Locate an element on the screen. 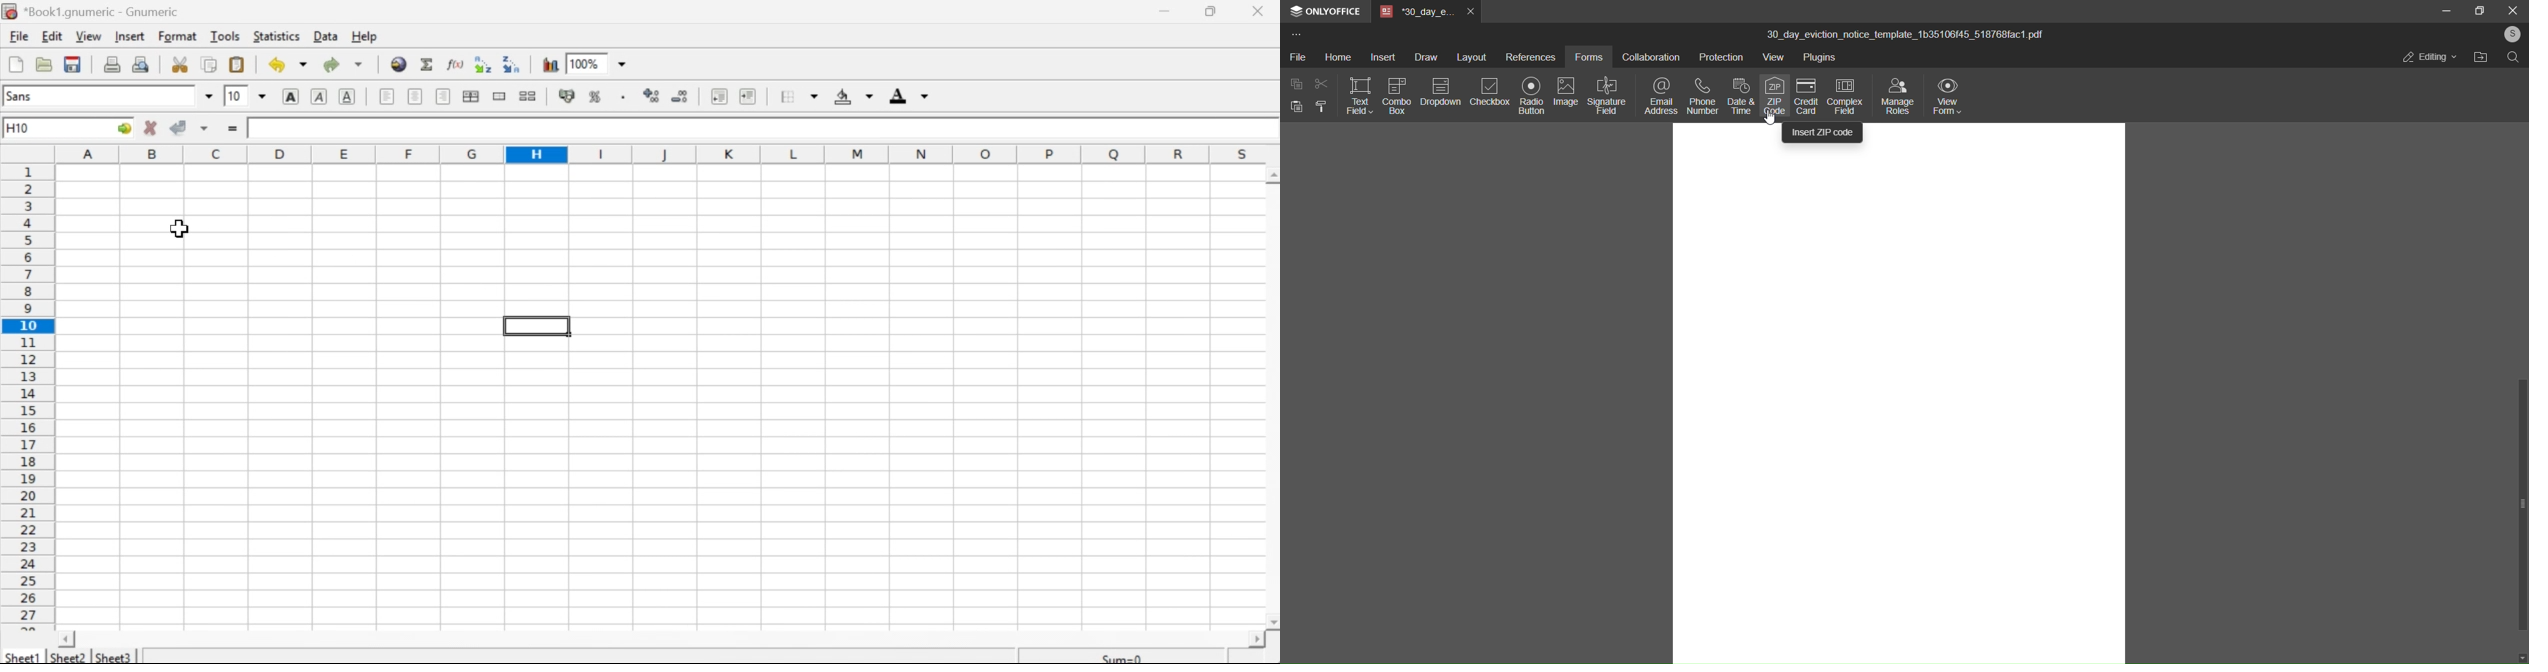 Image resolution: width=2548 pixels, height=672 pixels. file is located at coordinates (1297, 57).